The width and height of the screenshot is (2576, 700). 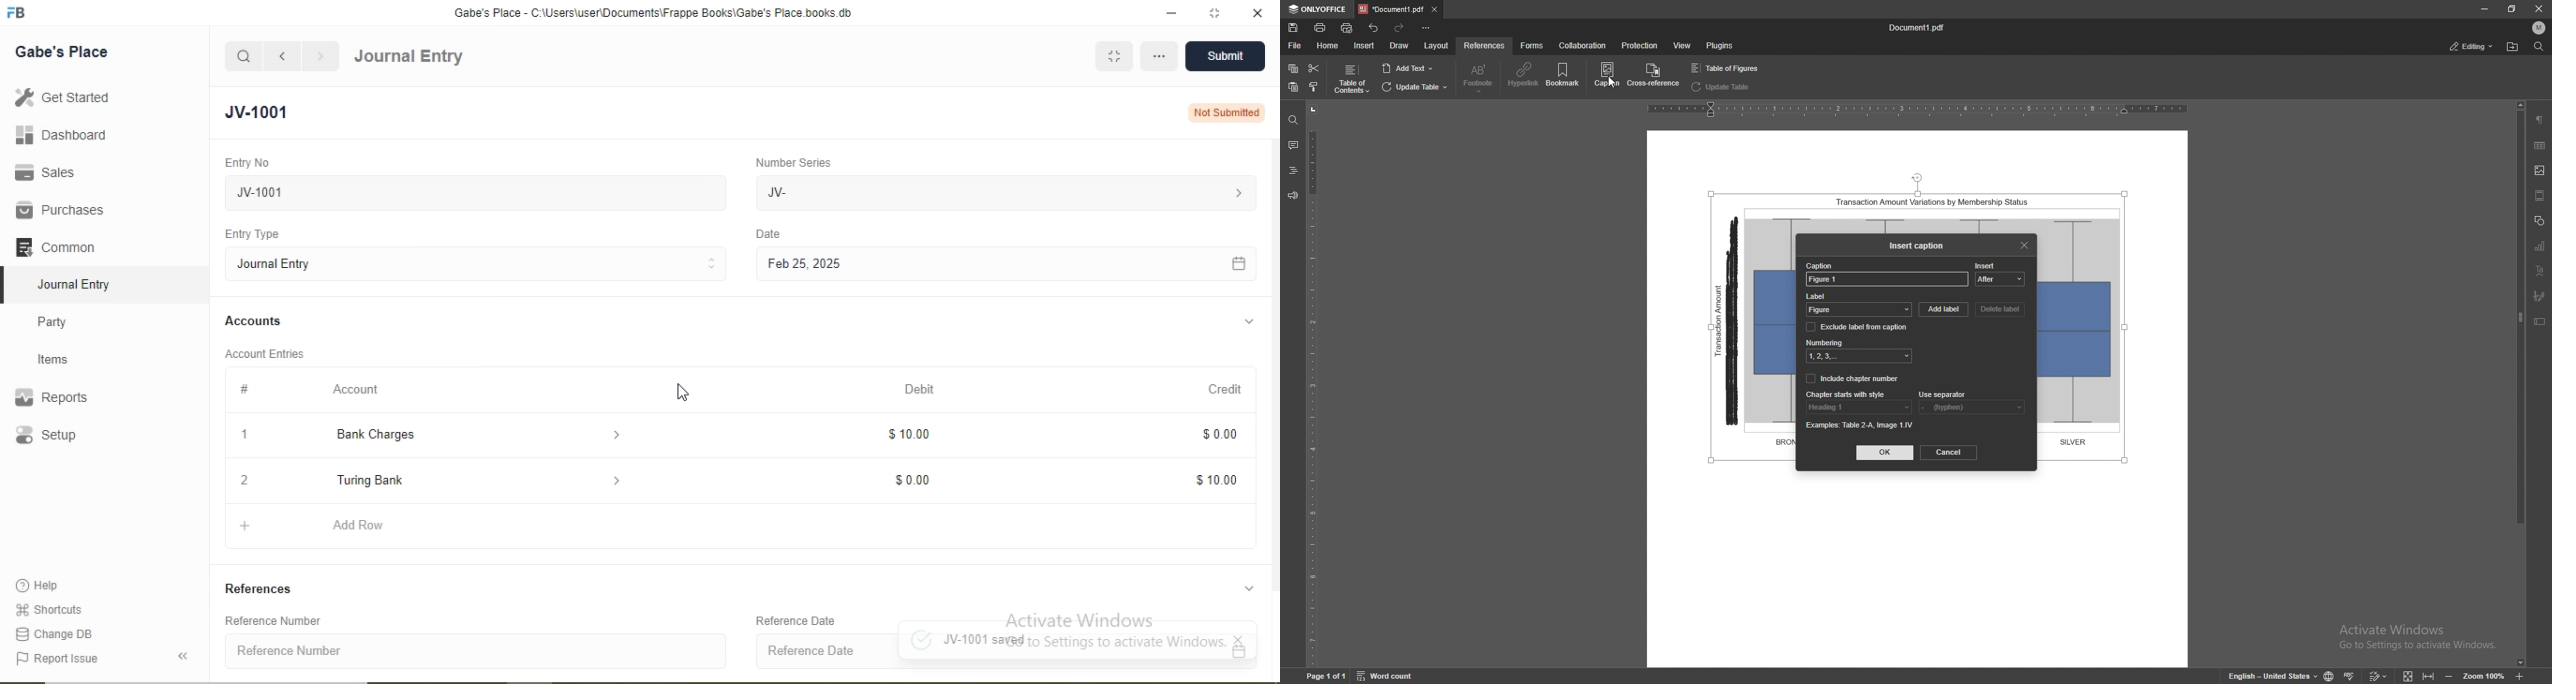 I want to click on Reference Date, so click(x=801, y=620).